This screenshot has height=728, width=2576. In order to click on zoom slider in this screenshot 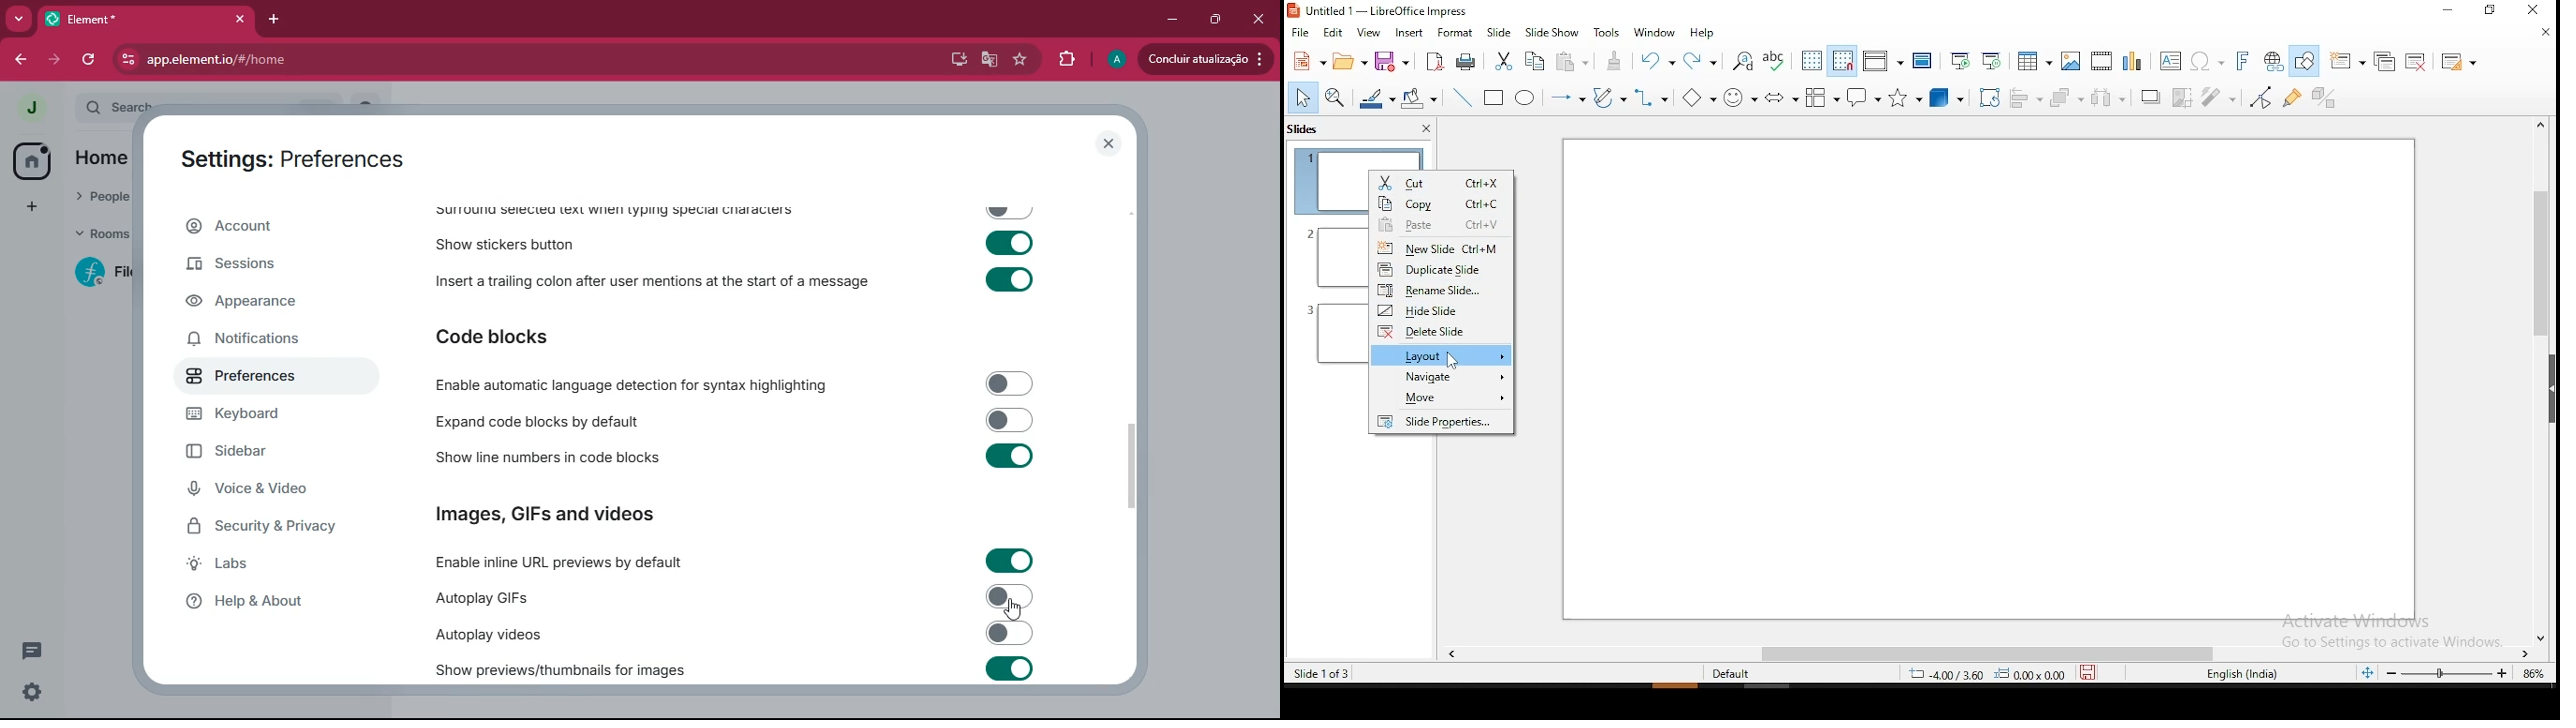, I will do `click(2449, 676)`.